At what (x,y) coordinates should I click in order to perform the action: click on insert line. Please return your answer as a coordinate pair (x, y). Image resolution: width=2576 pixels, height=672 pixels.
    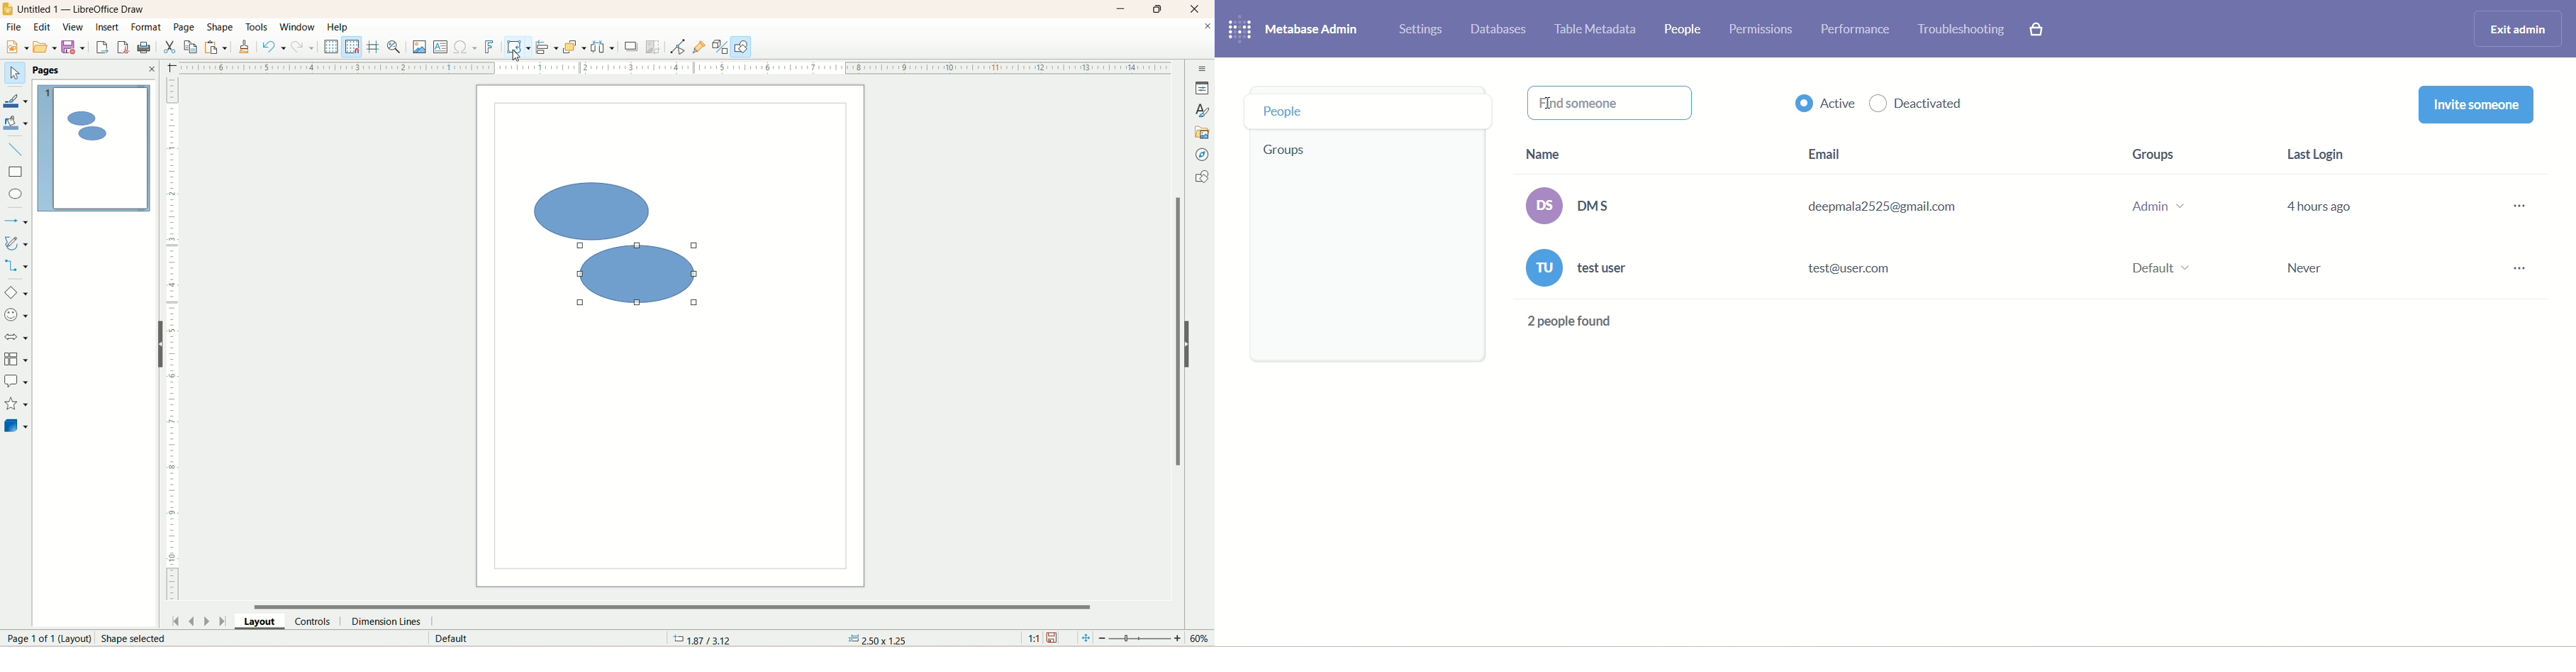
    Looking at the image, I should click on (15, 149).